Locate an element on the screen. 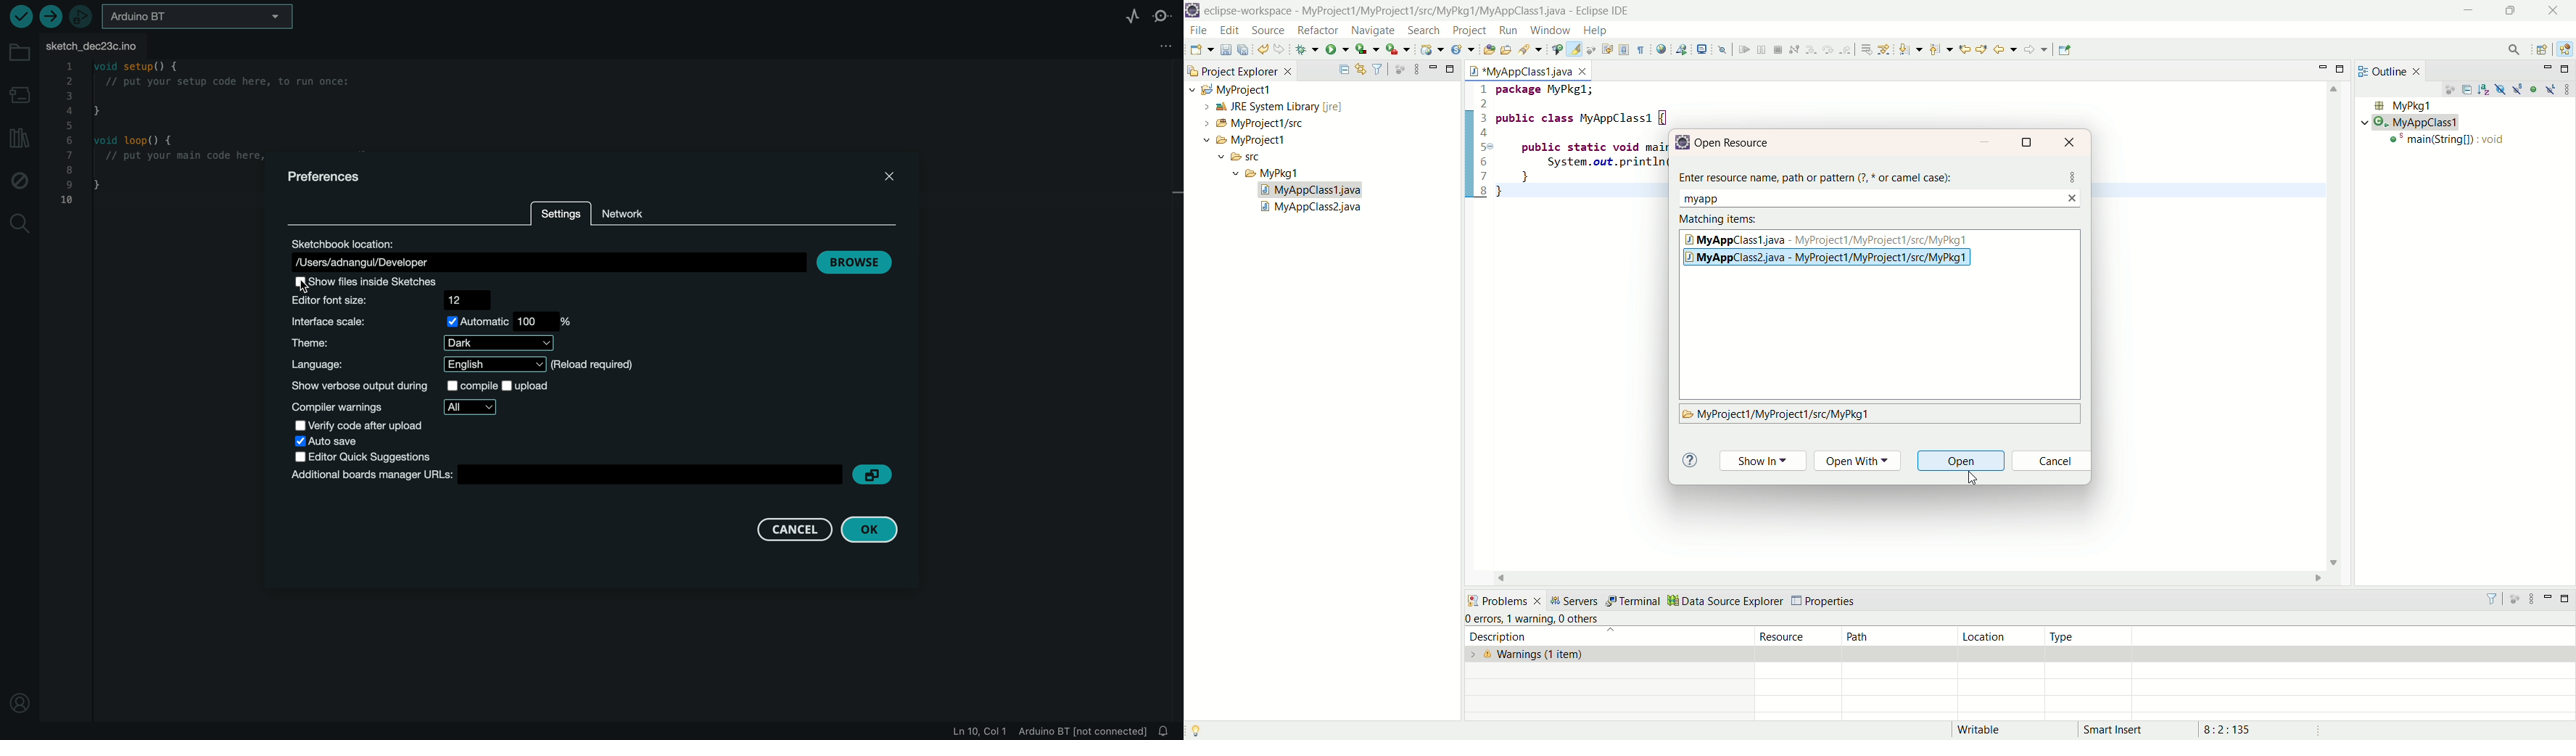 This screenshot has height=756, width=2576. help is located at coordinates (1594, 31).